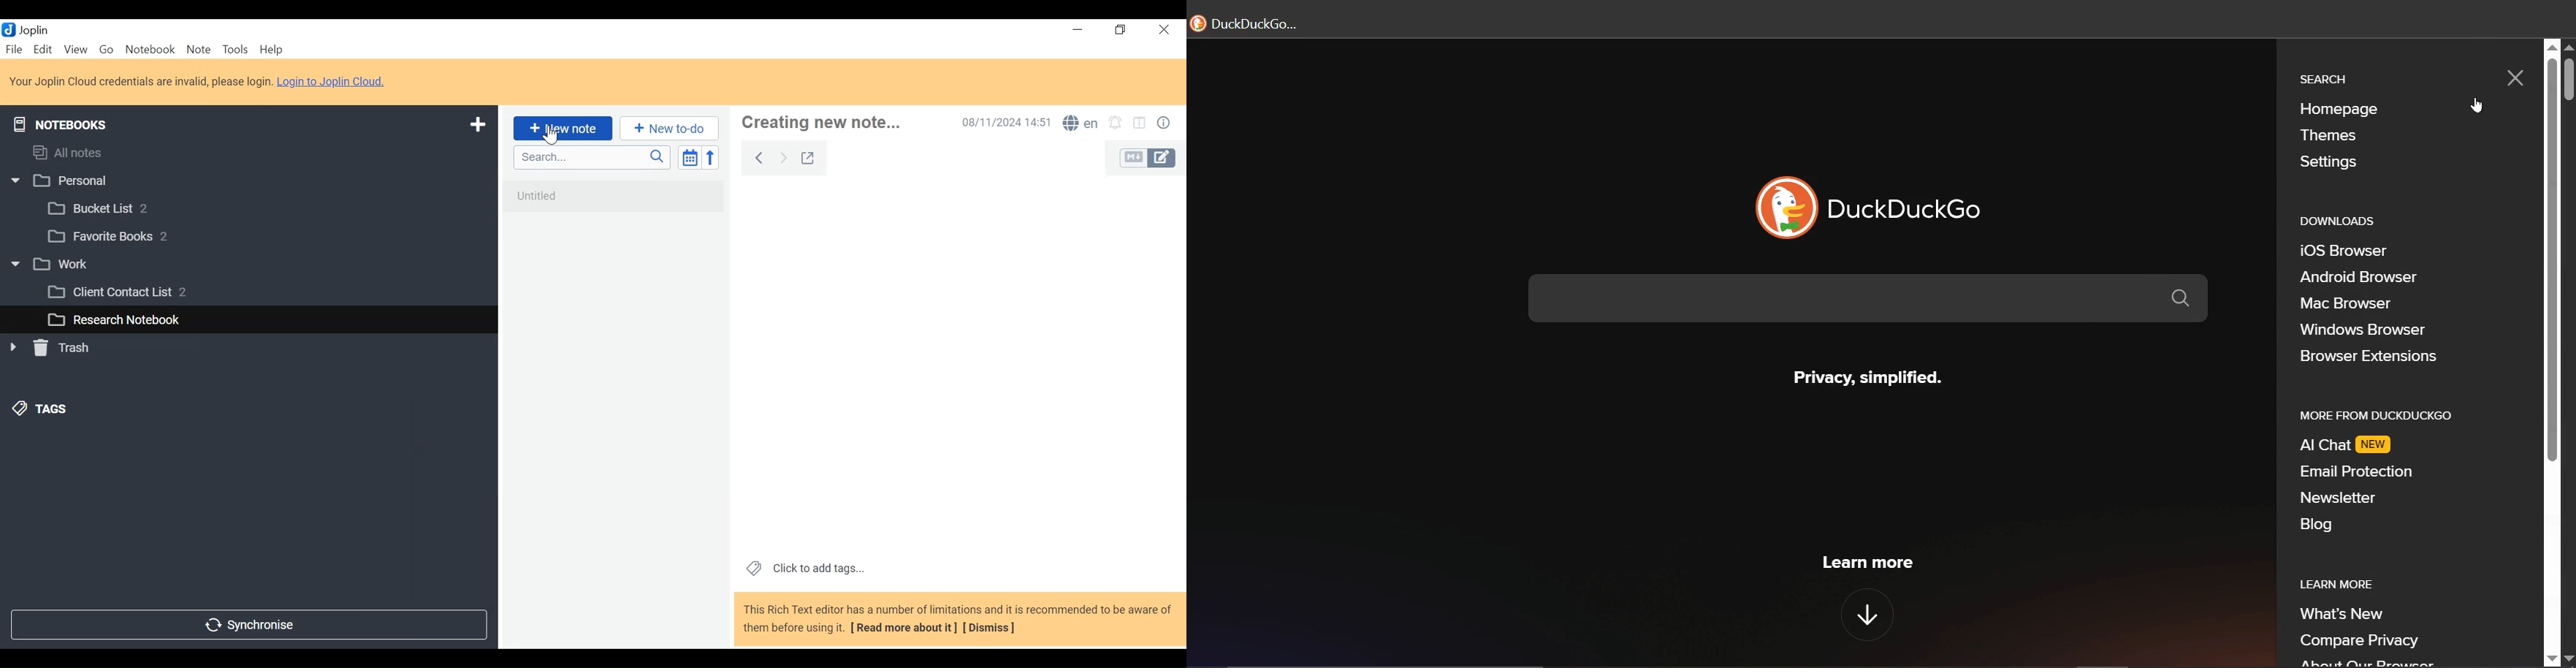 The image size is (2576, 672). I want to click on Joplin Desktop Icon, so click(32, 29).